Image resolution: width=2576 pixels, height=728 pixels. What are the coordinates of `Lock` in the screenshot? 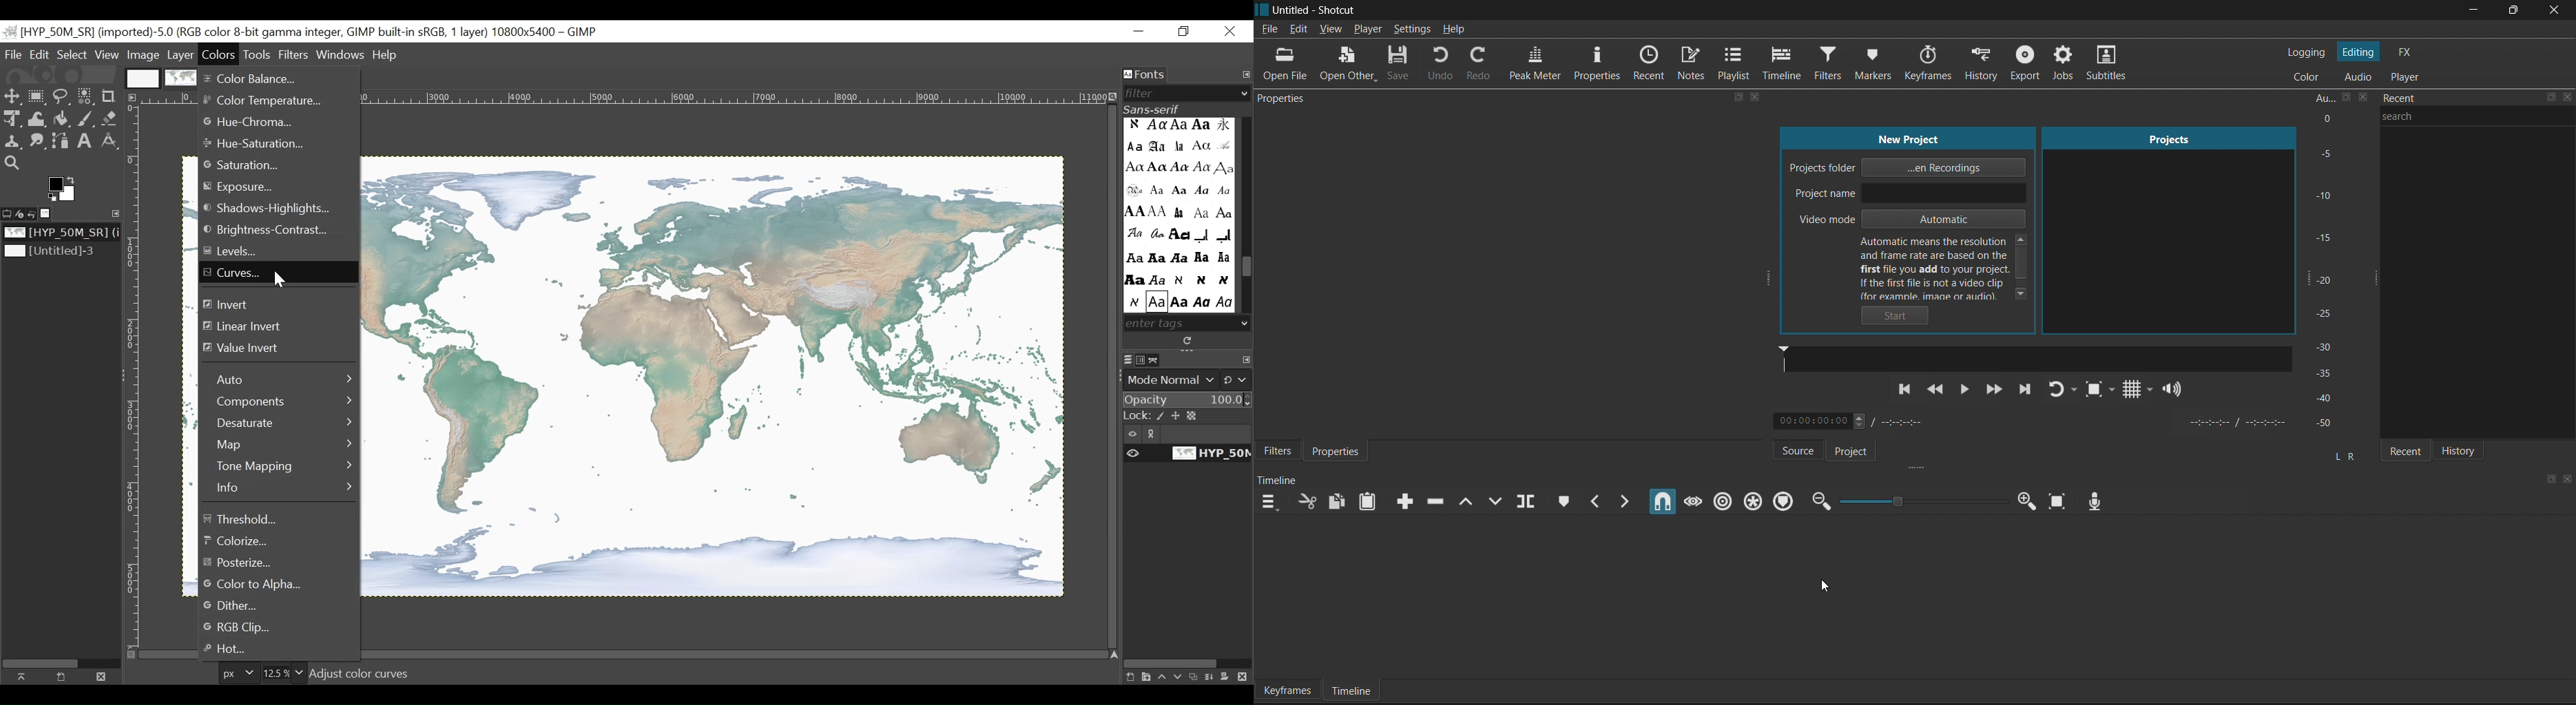 It's located at (1189, 416).